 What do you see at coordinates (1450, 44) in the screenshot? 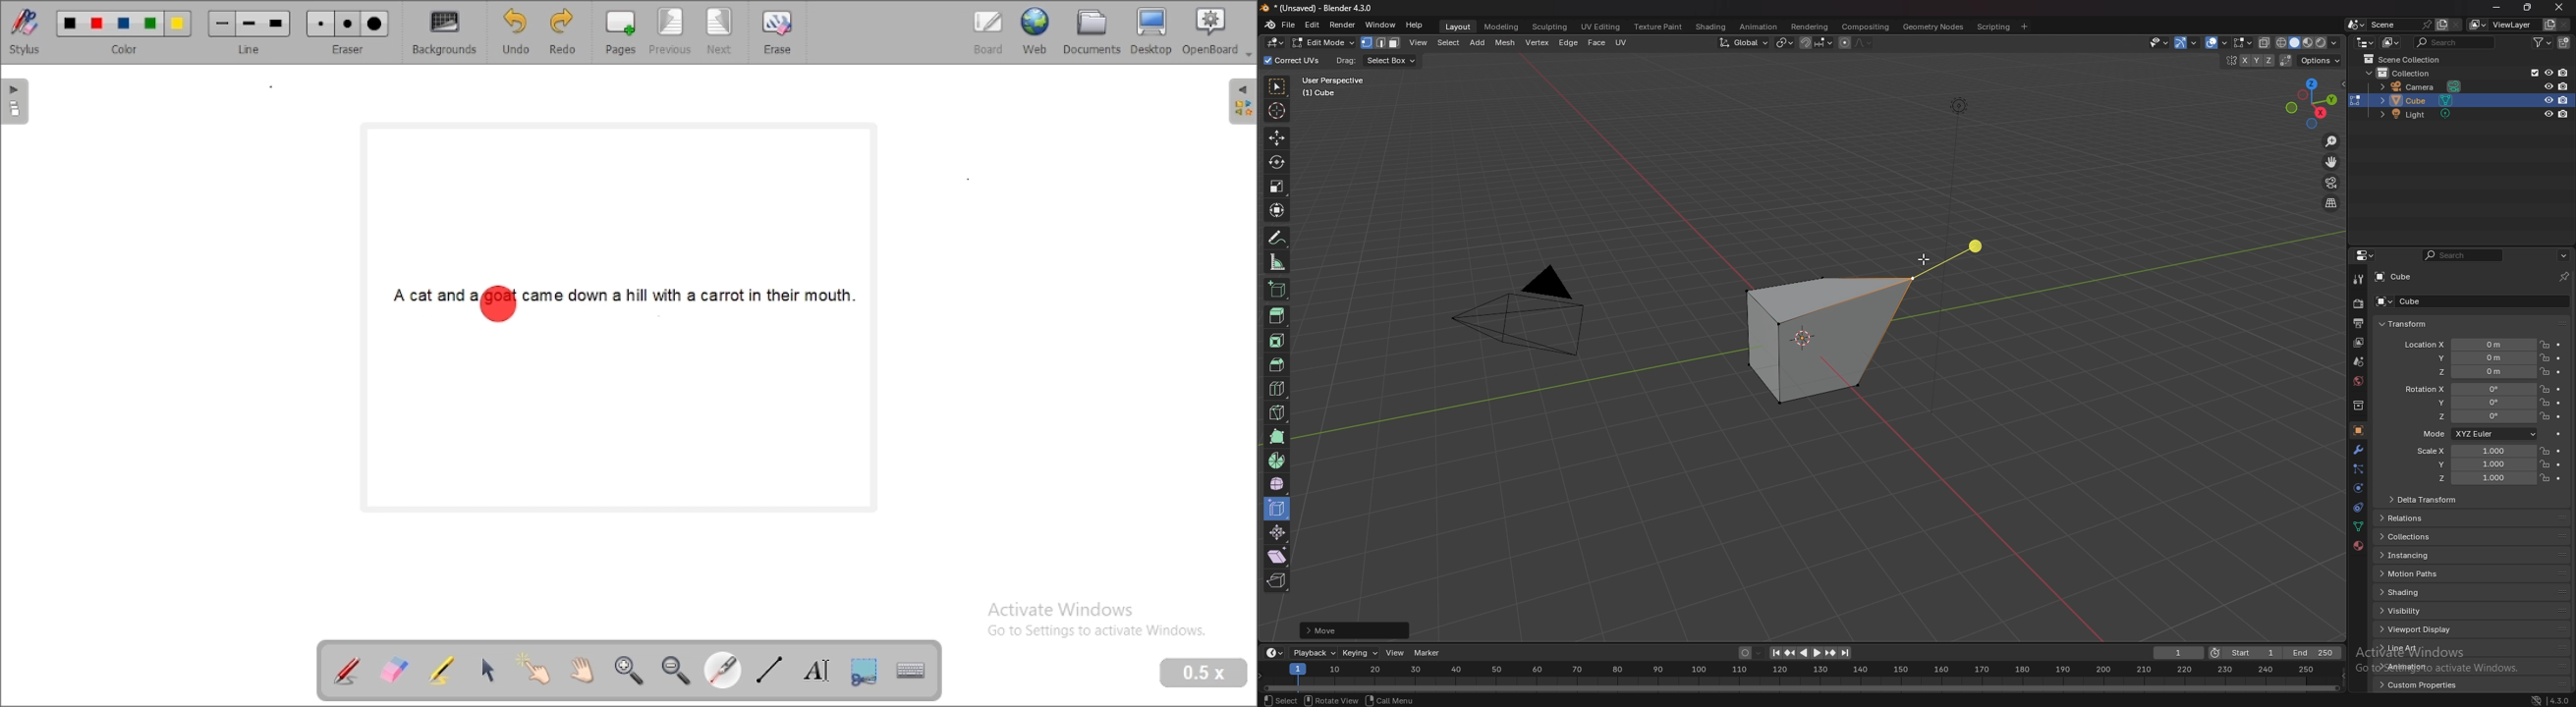
I see `select` at bounding box center [1450, 44].